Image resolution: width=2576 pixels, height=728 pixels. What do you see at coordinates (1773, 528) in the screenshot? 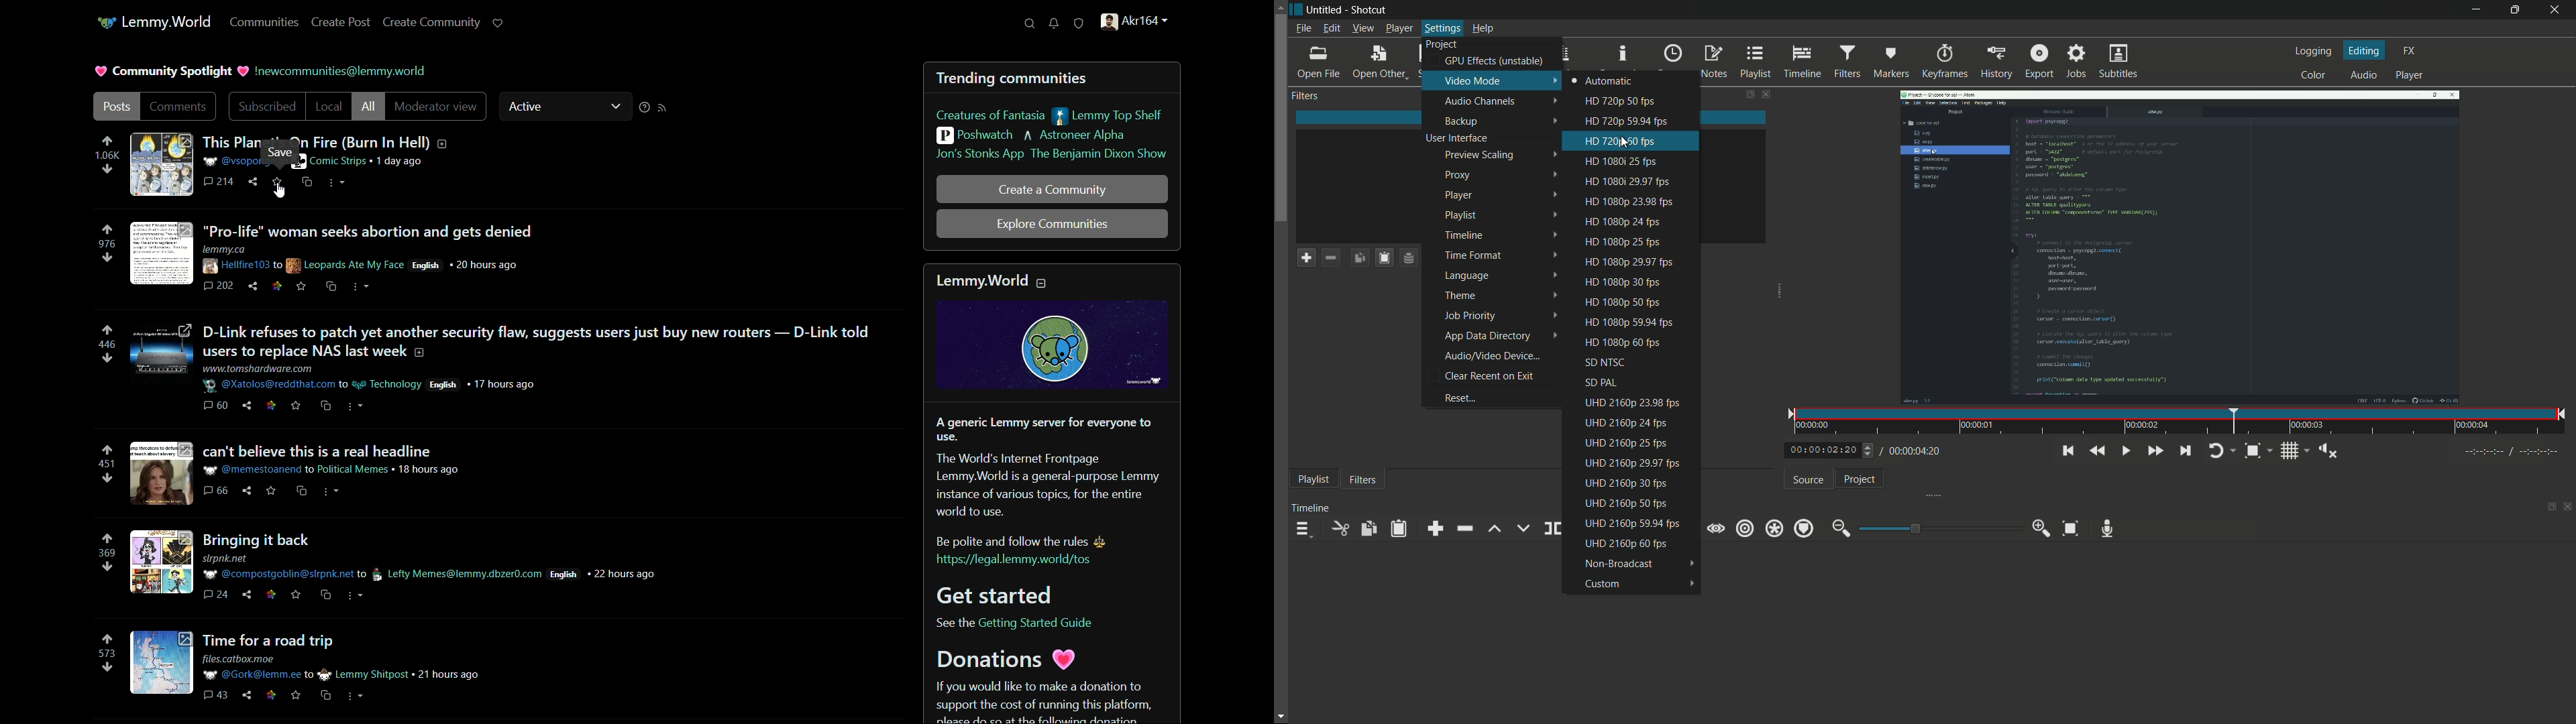
I see `ripple all tracks` at bounding box center [1773, 528].